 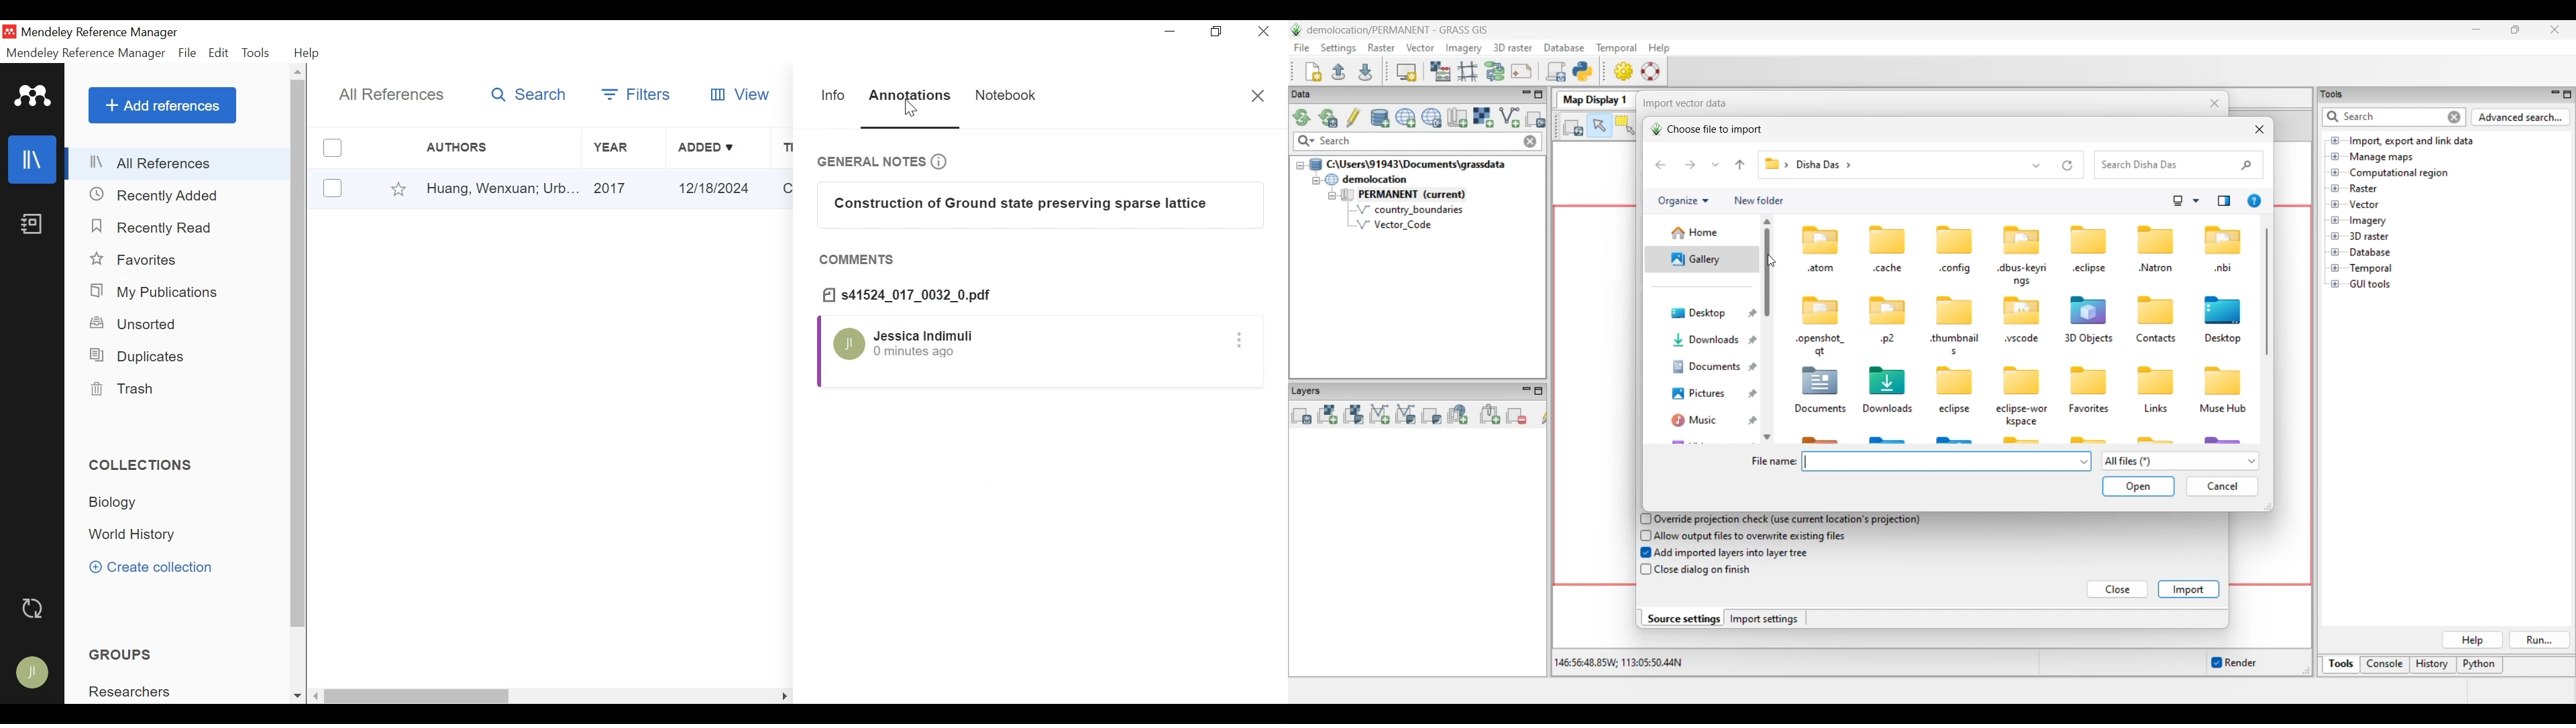 I want to click on General Notes, so click(x=870, y=162).